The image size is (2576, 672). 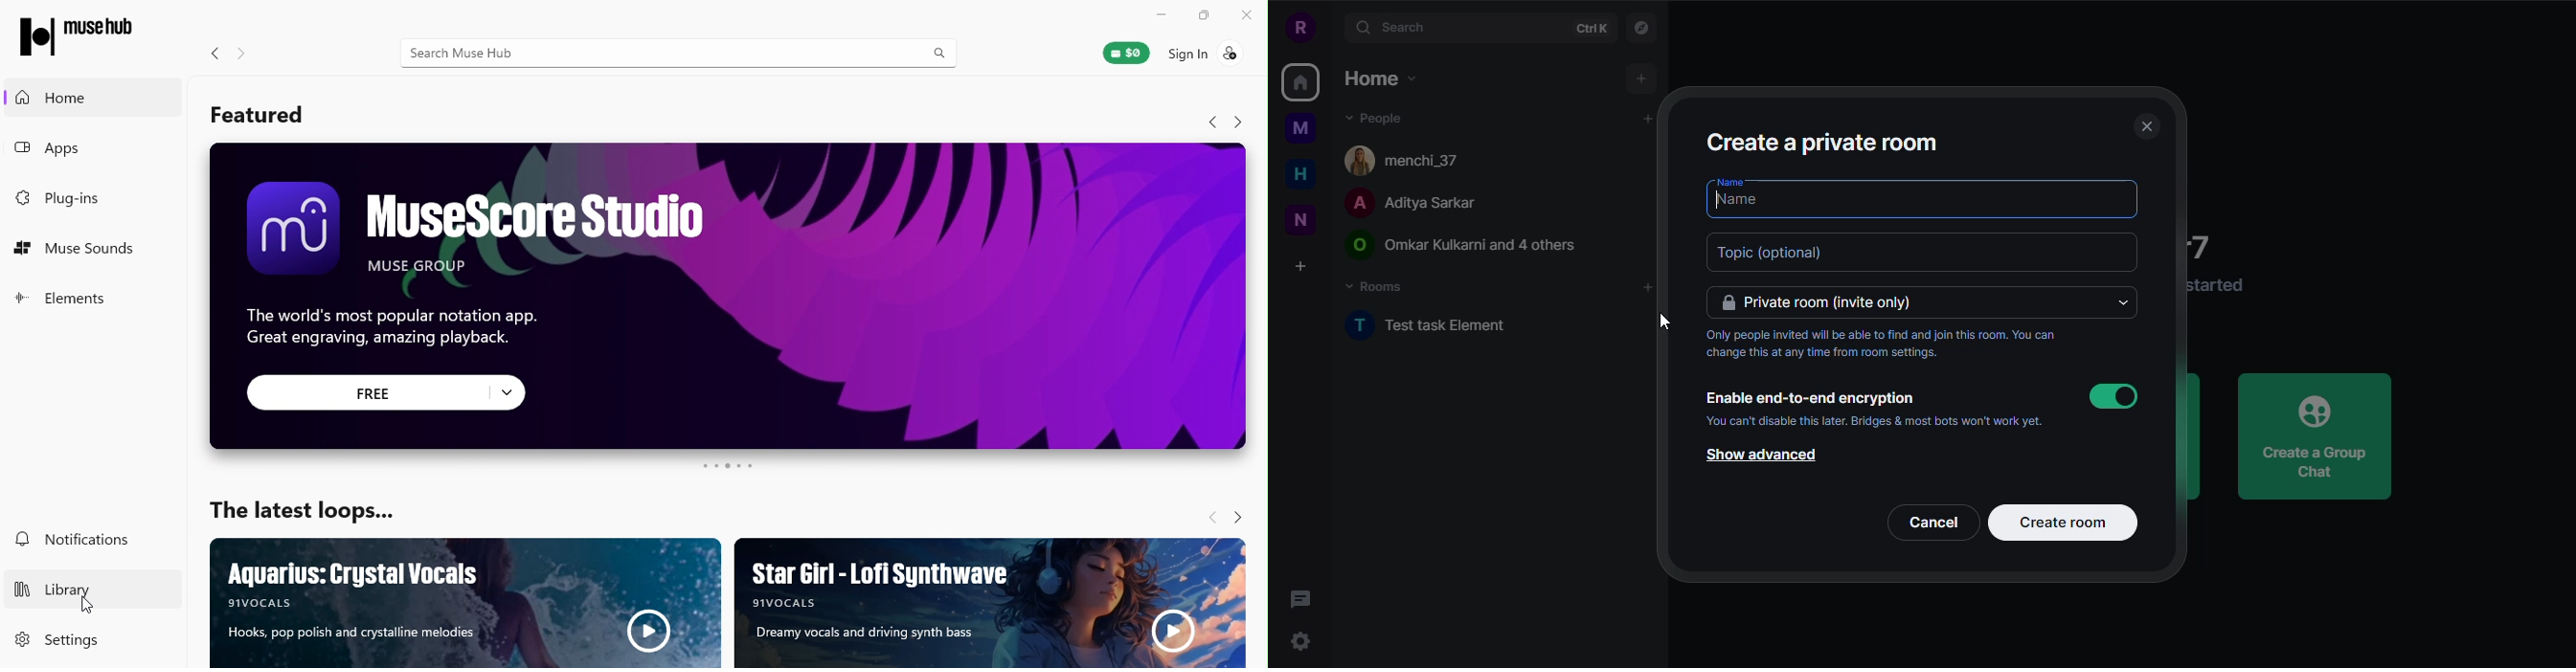 I want to click on people, so click(x=1463, y=246).